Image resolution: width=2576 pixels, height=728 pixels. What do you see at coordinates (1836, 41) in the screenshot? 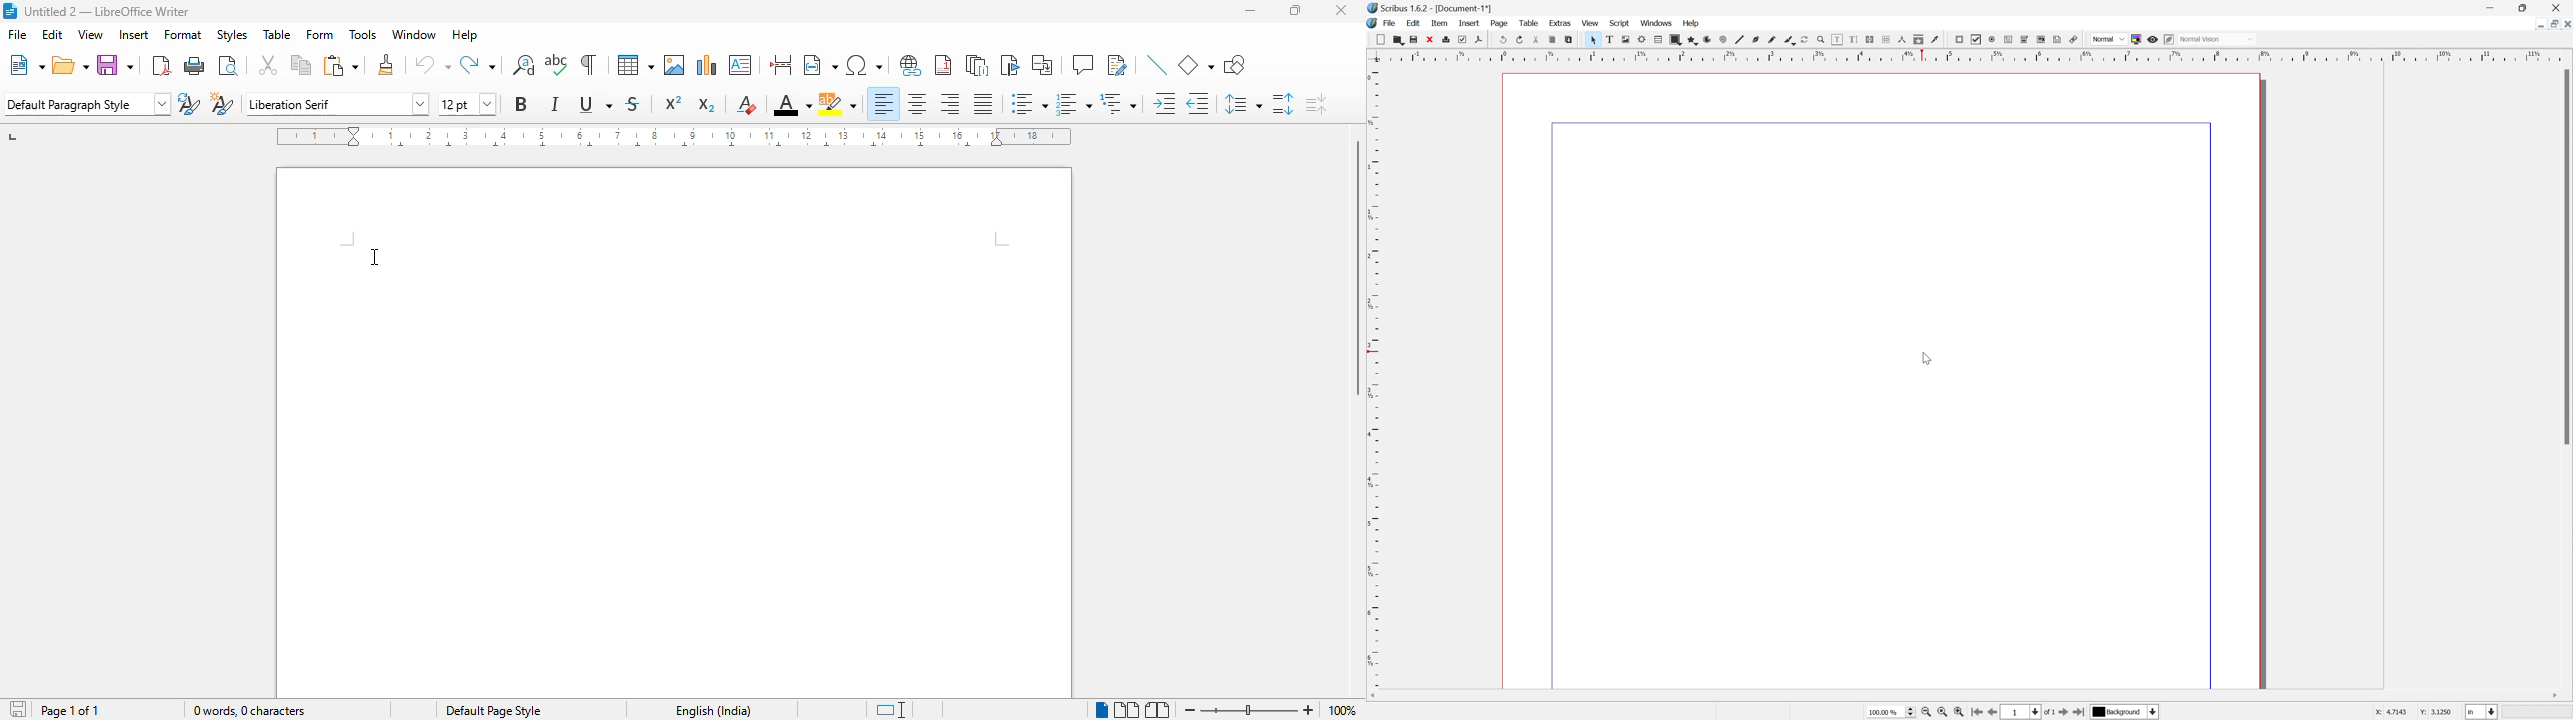
I see `edit contents of frame` at bounding box center [1836, 41].